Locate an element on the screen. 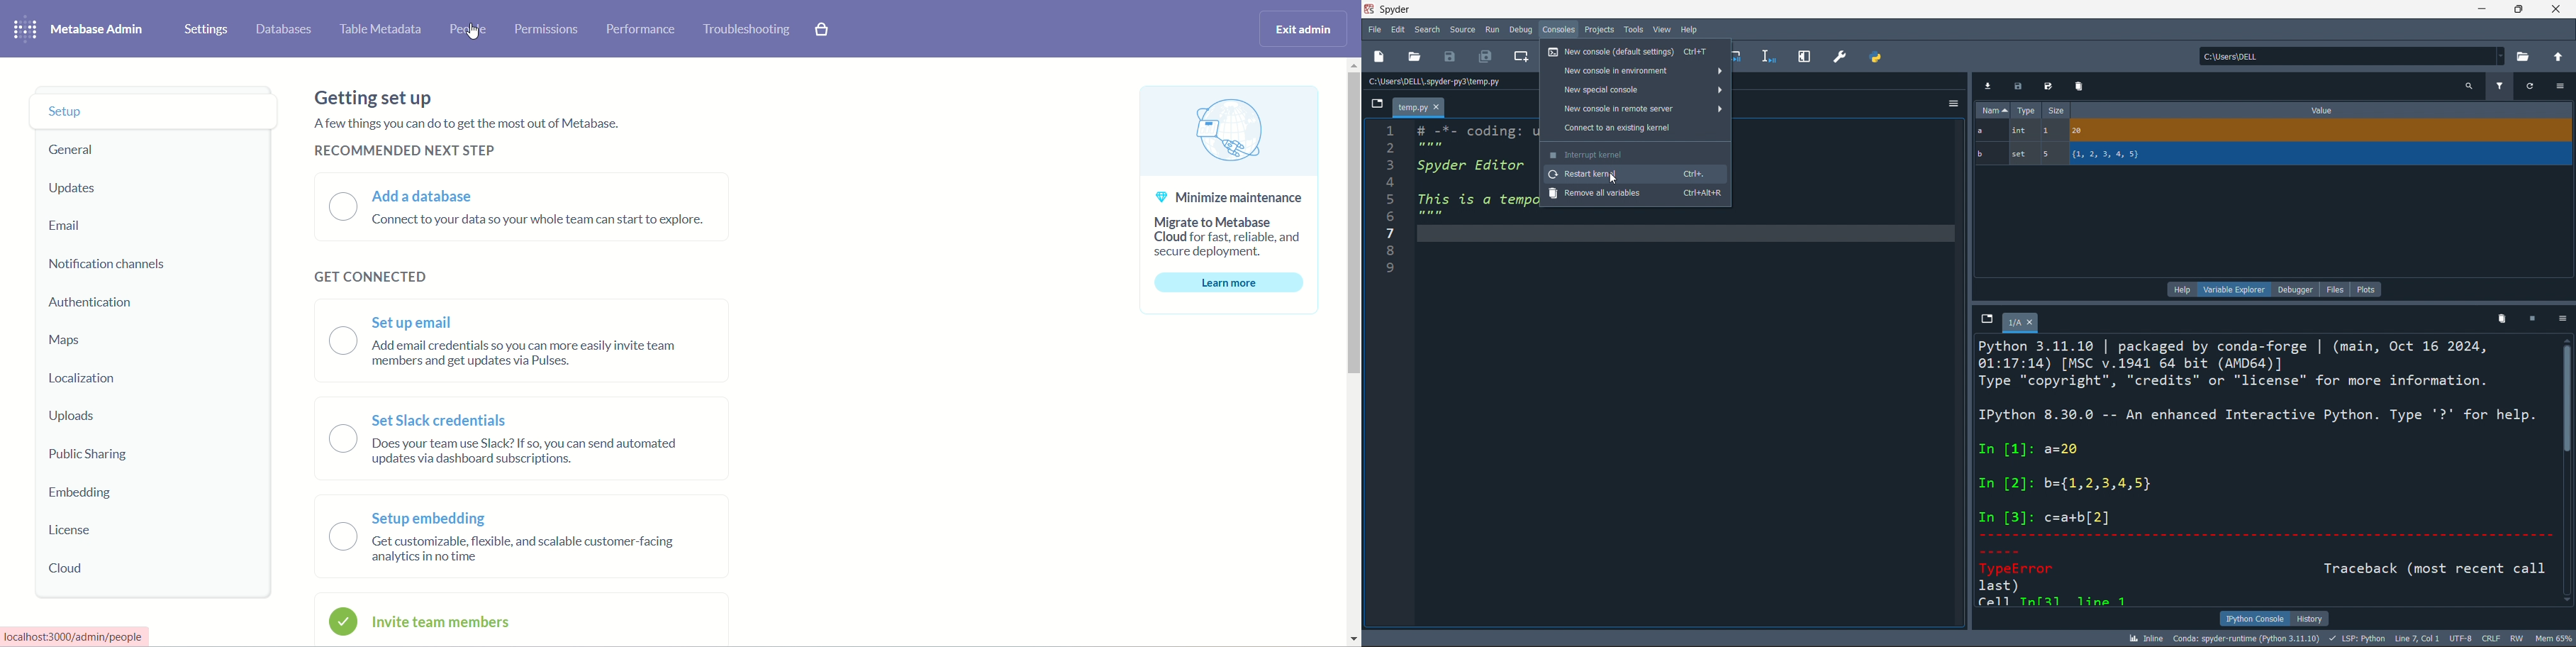 This screenshot has height=672, width=2576. Run is located at coordinates (1494, 30).